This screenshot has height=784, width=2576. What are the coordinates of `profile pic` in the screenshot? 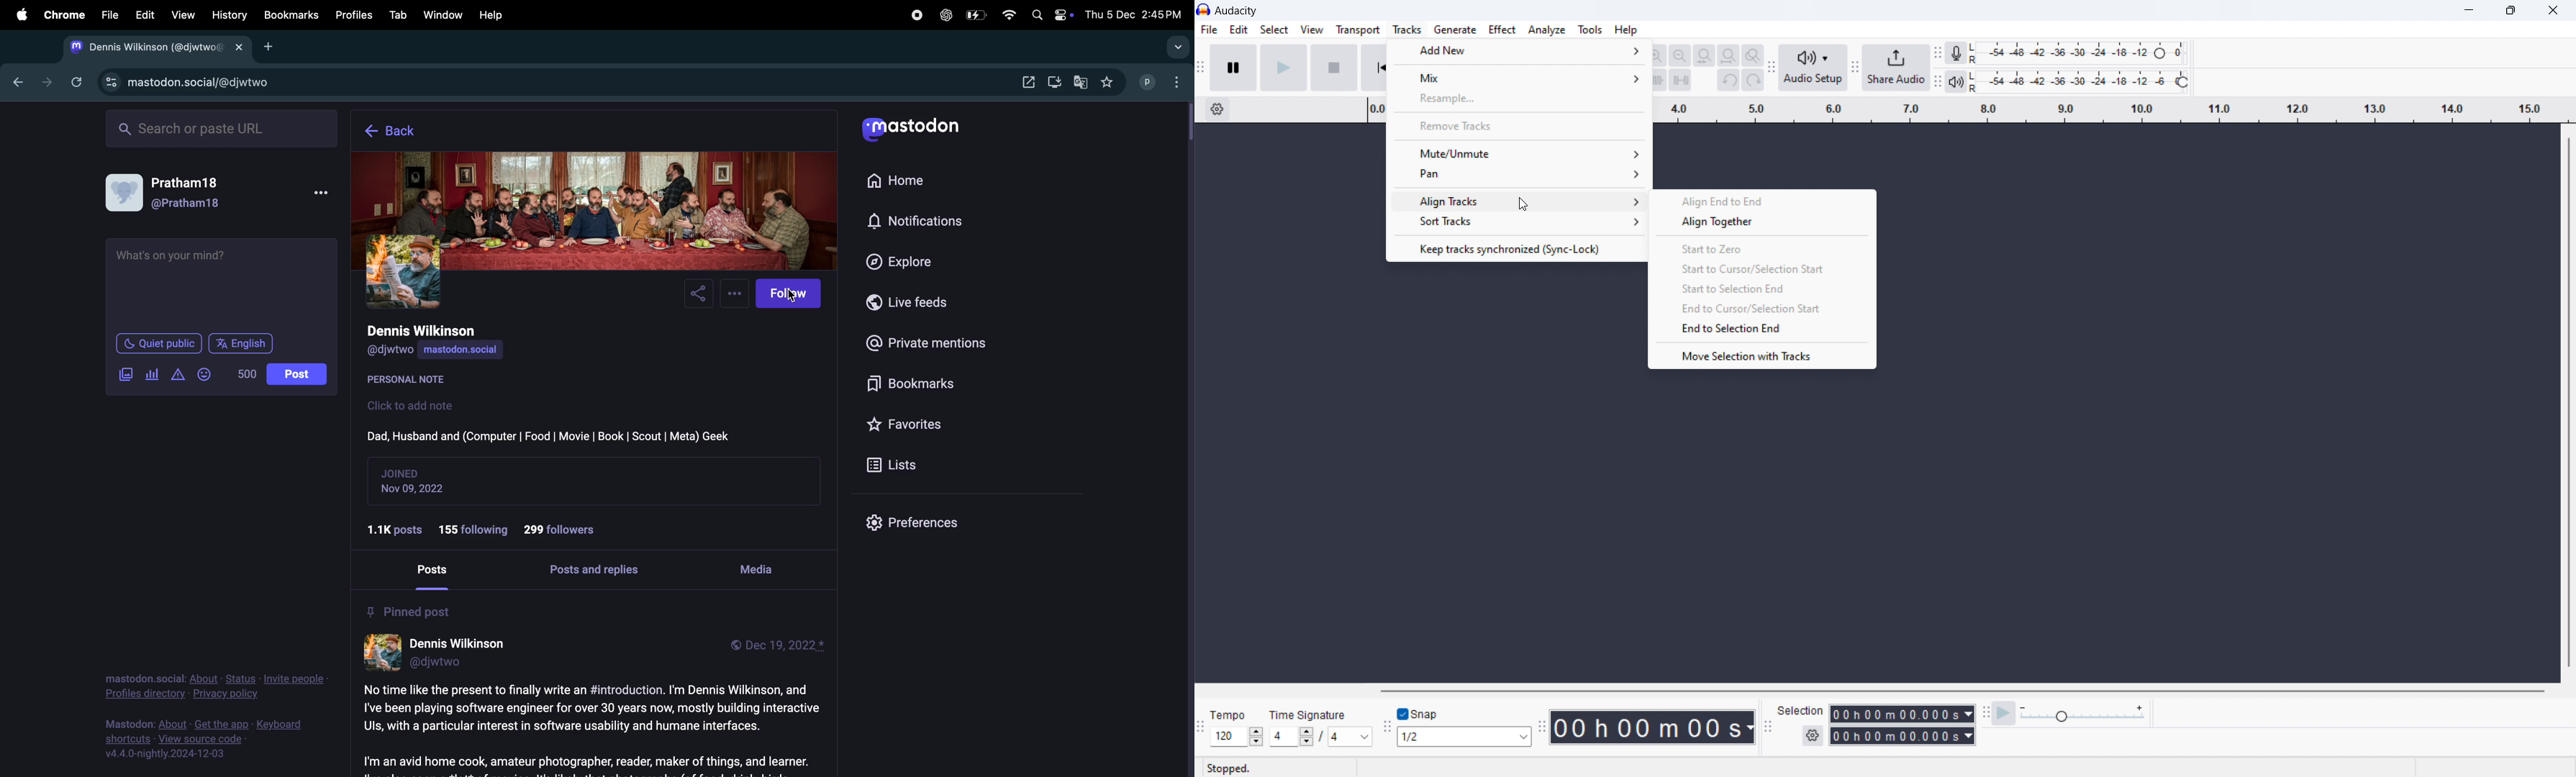 It's located at (404, 270).